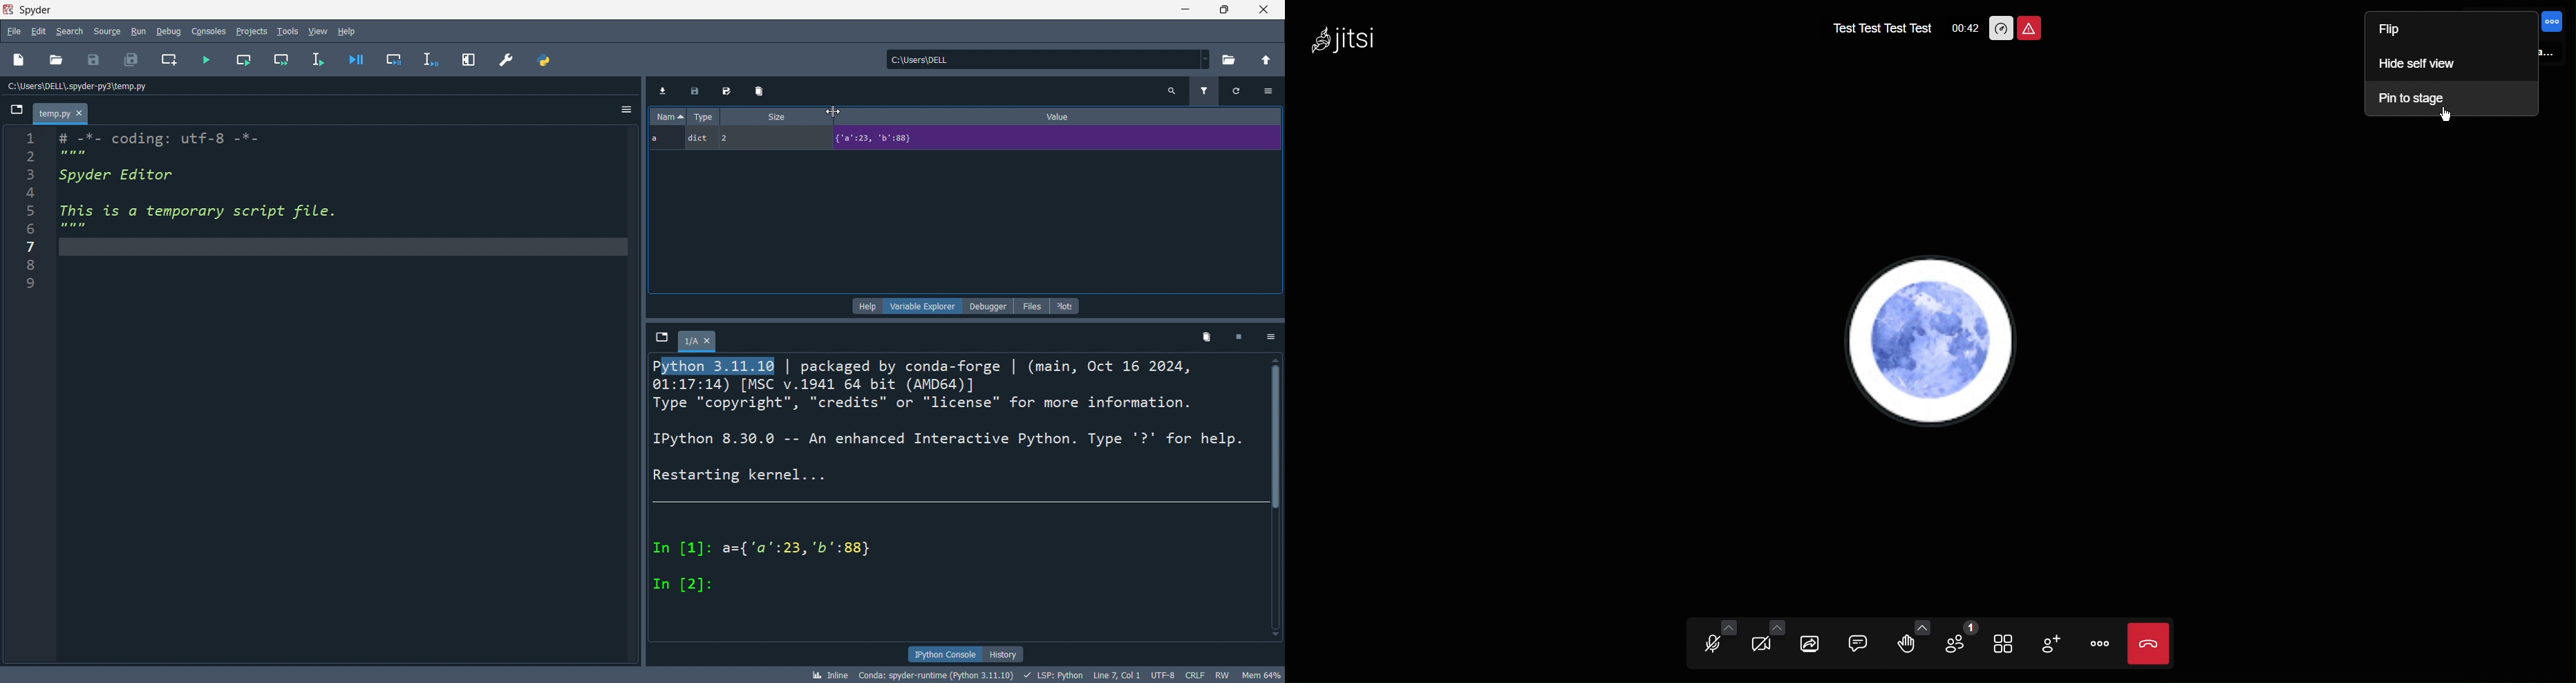 The height and width of the screenshot is (700, 2576). Describe the element at coordinates (643, 675) in the screenshot. I see `file data` at that location.